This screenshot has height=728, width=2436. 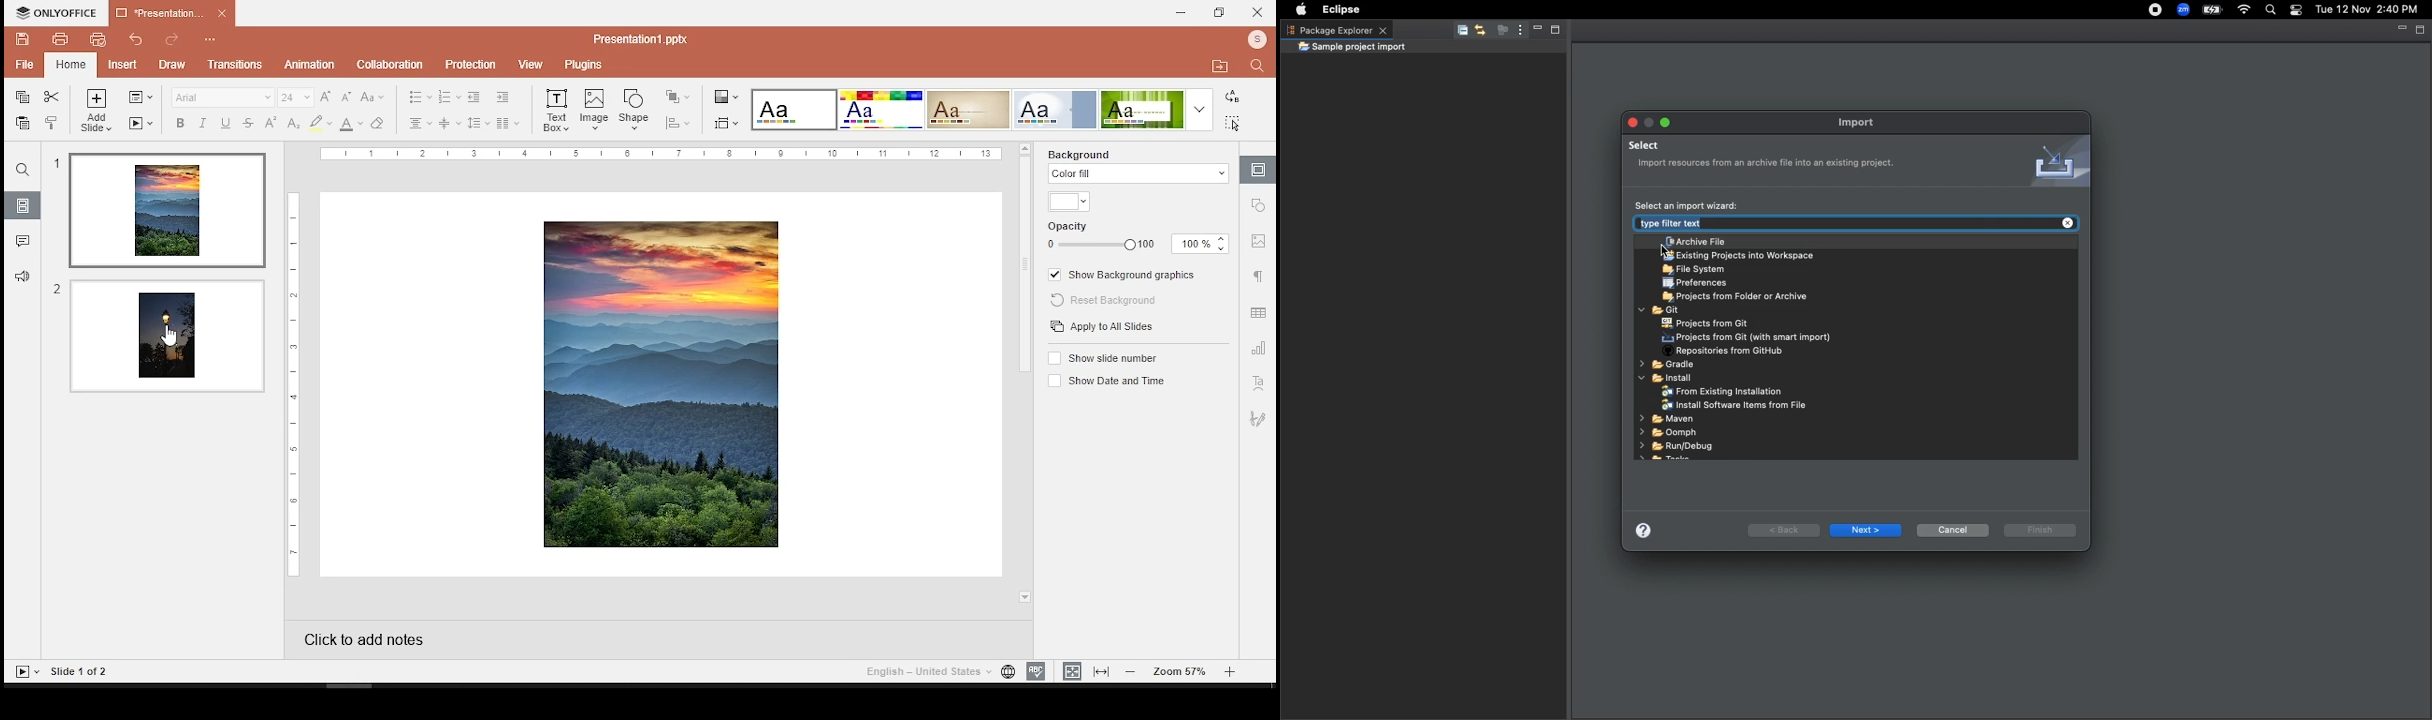 I want to click on apply to slides, so click(x=1104, y=327).